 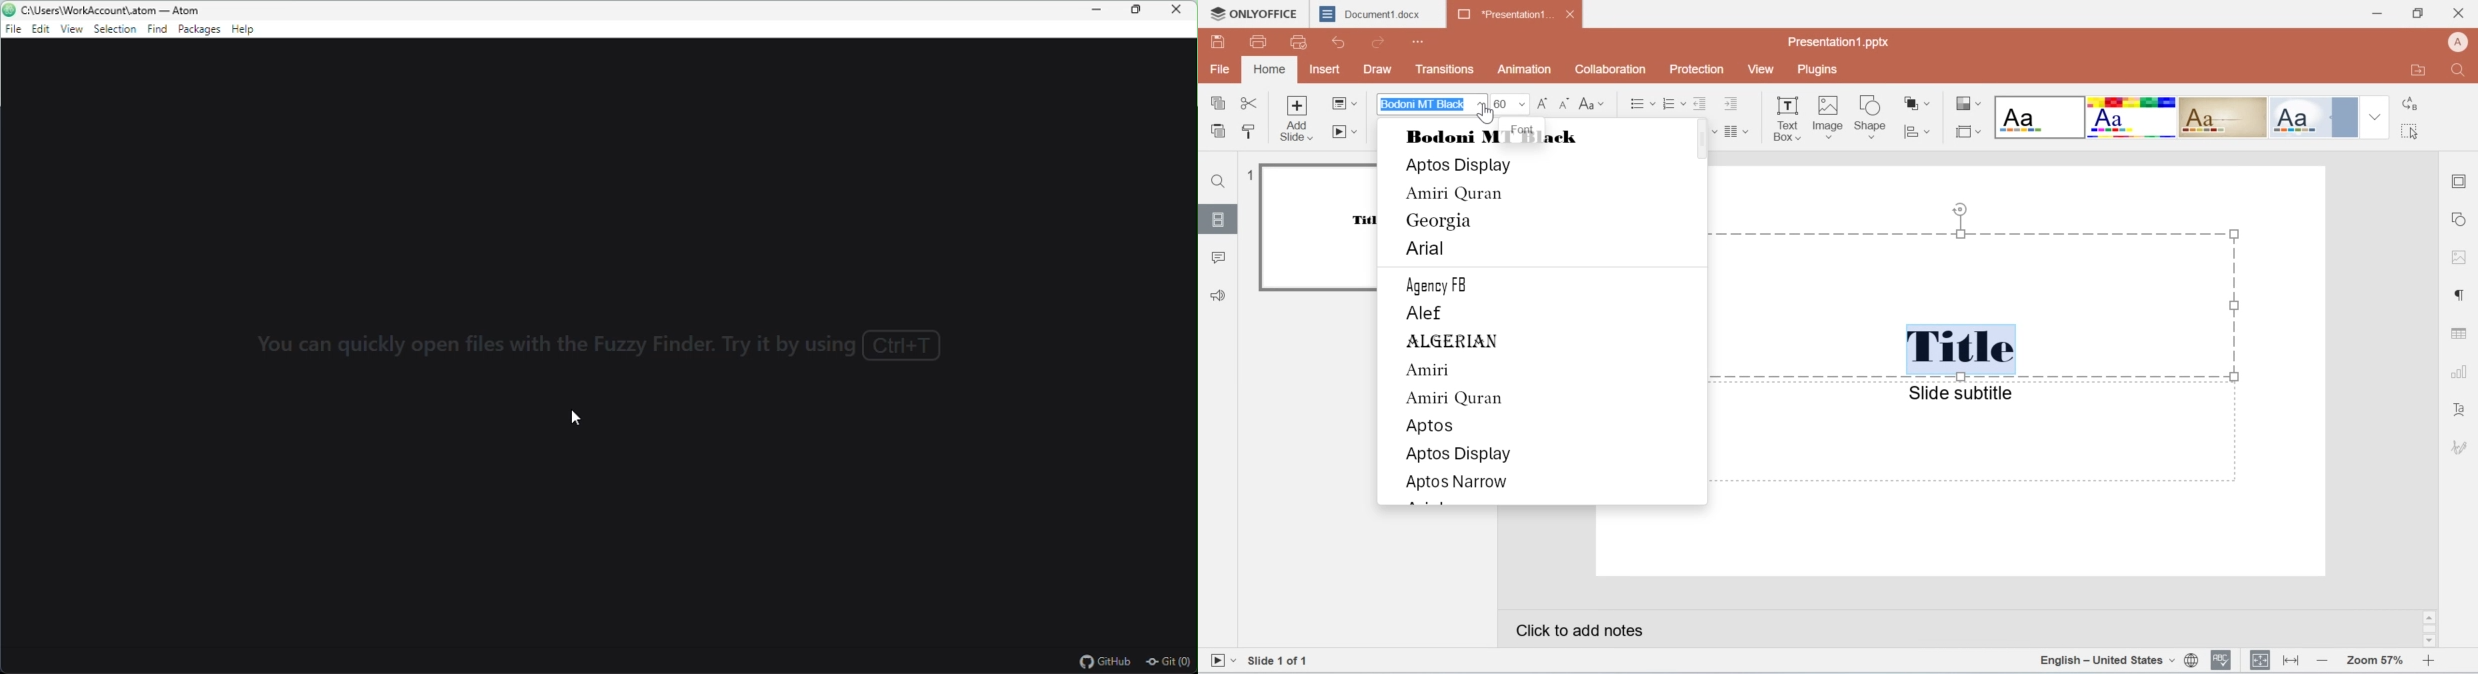 What do you see at coordinates (2462, 412) in the screenshot?
I see `font settings` at bounding box center [2462, 412].